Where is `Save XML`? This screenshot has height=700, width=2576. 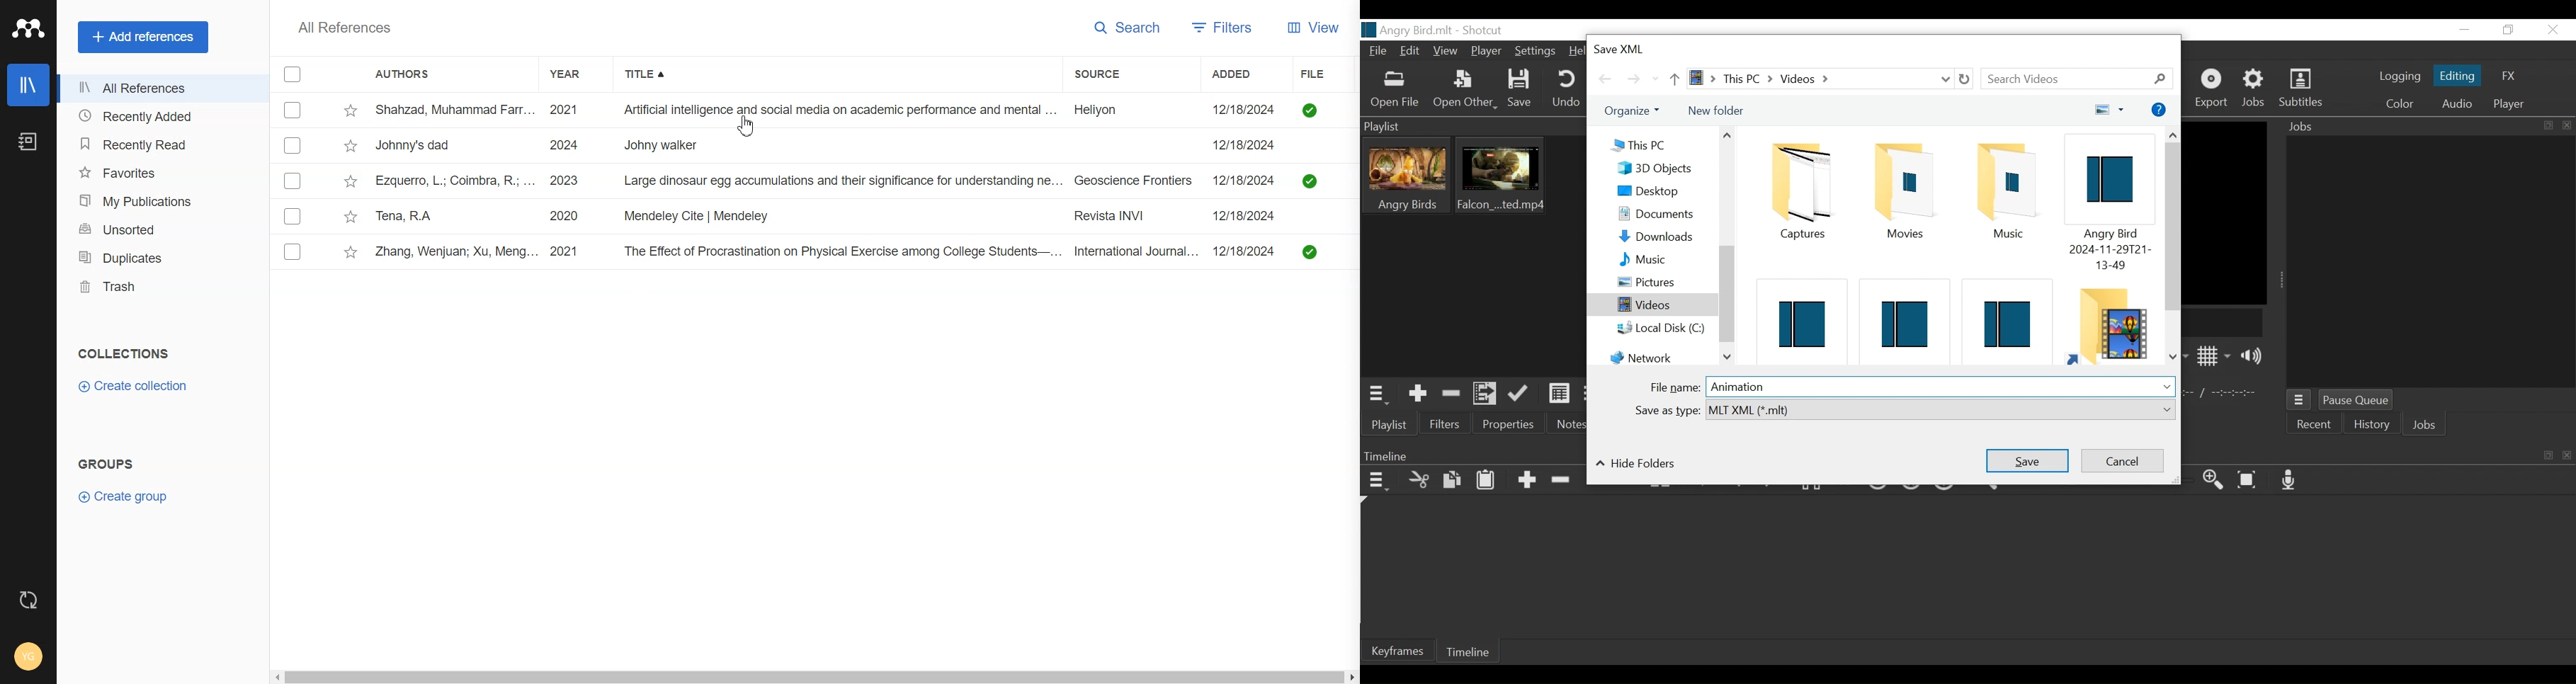
Save XML is located at coordinates (1631, 47).